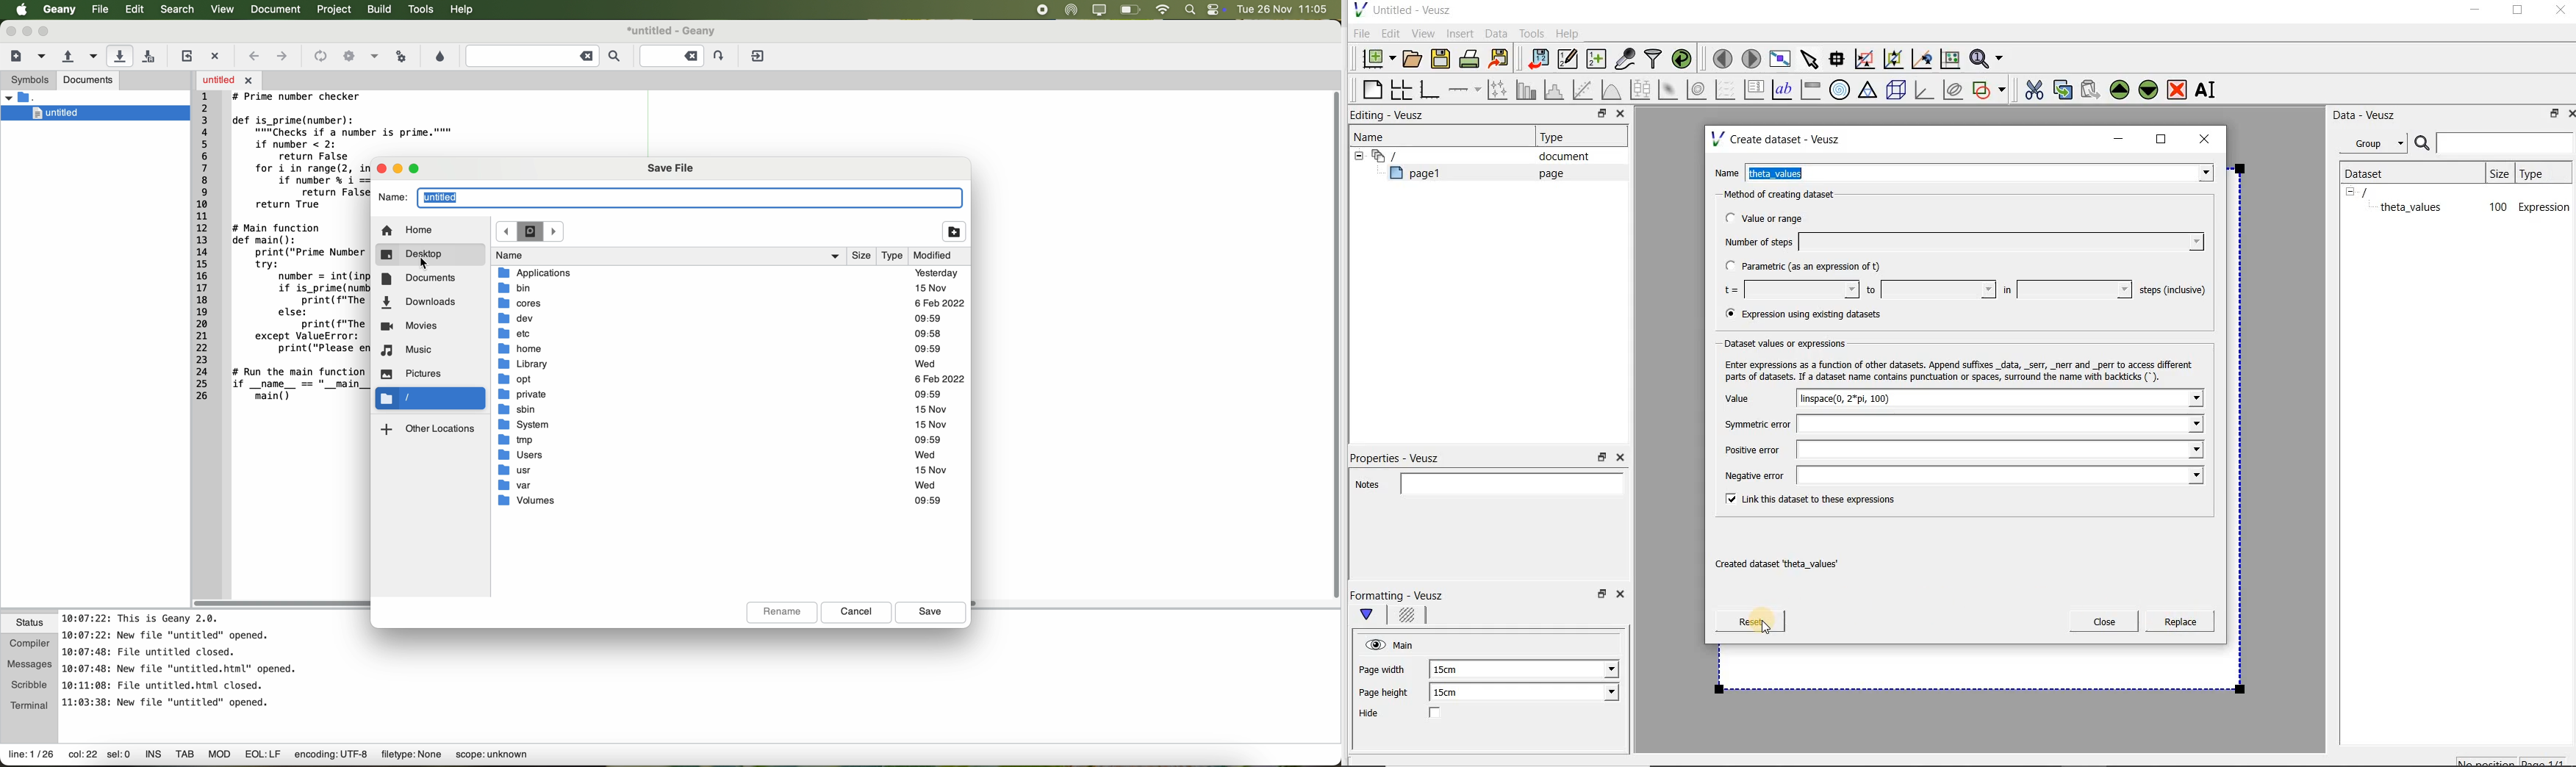 The width and height of the screenshot is (2576, 784). What do you see at coordinates (2378, 145) in the screenshot?
I see `Group` at bounding box center [2378, 145].